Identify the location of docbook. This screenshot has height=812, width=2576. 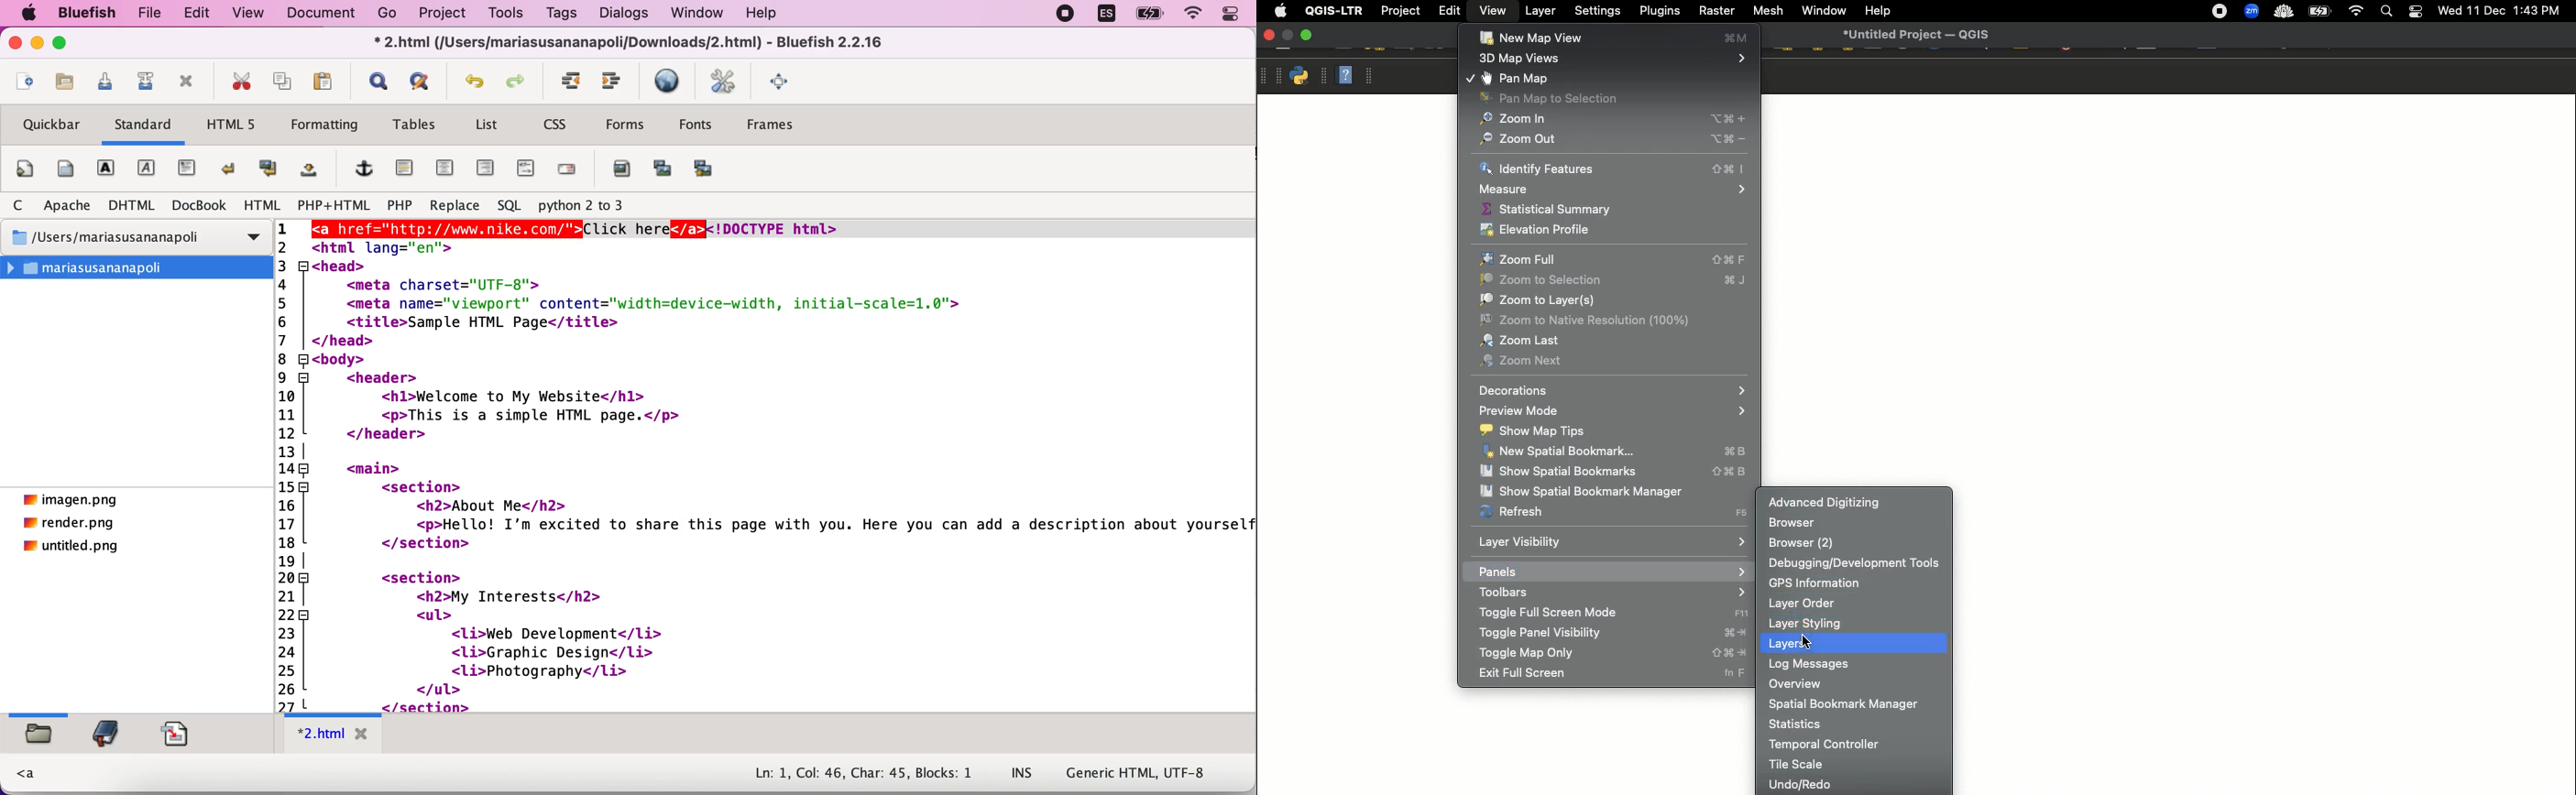
(196, 207).